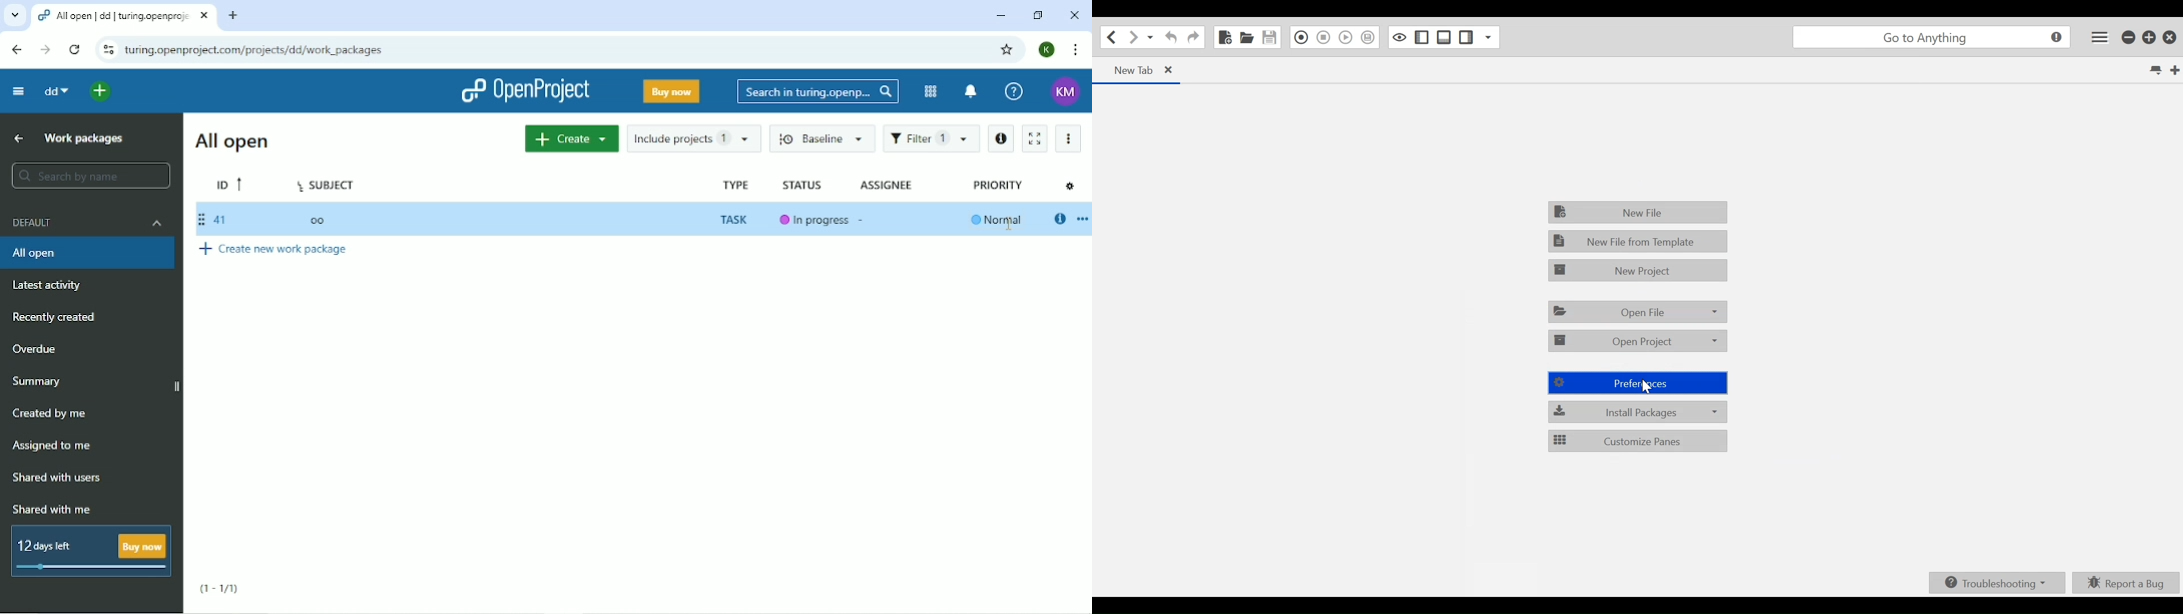  I want to click on File, so click(1639, 212).